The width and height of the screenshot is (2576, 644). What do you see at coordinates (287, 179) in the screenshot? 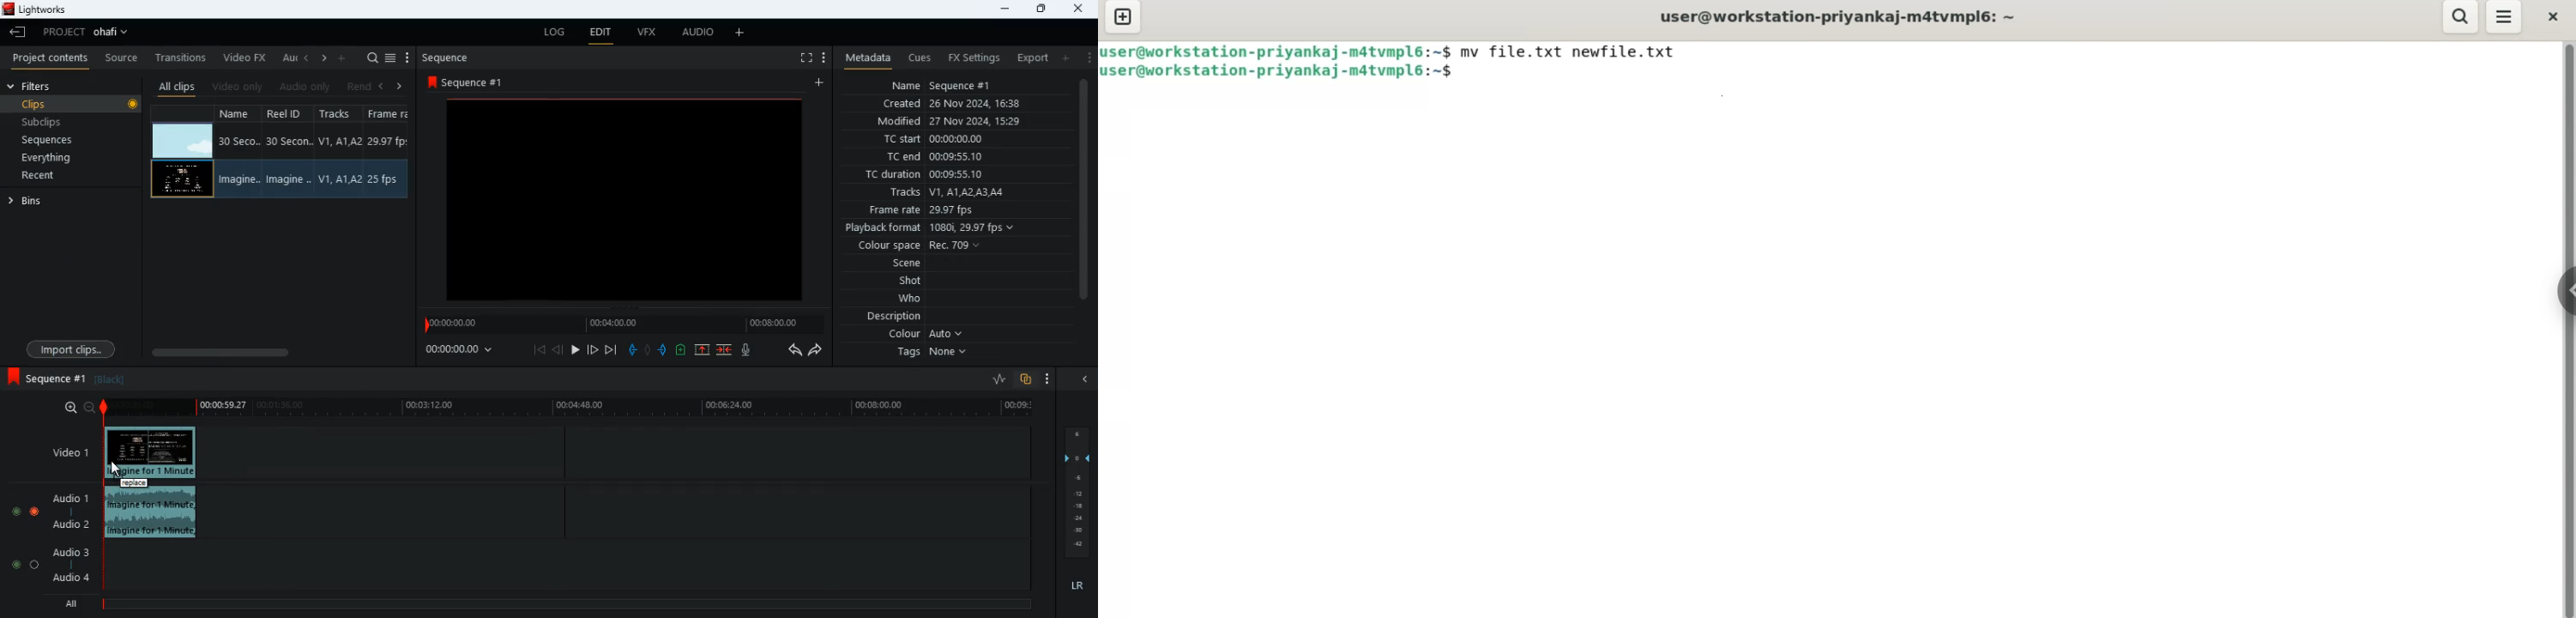
I see `Imagin` at bounding box center [287, 179].